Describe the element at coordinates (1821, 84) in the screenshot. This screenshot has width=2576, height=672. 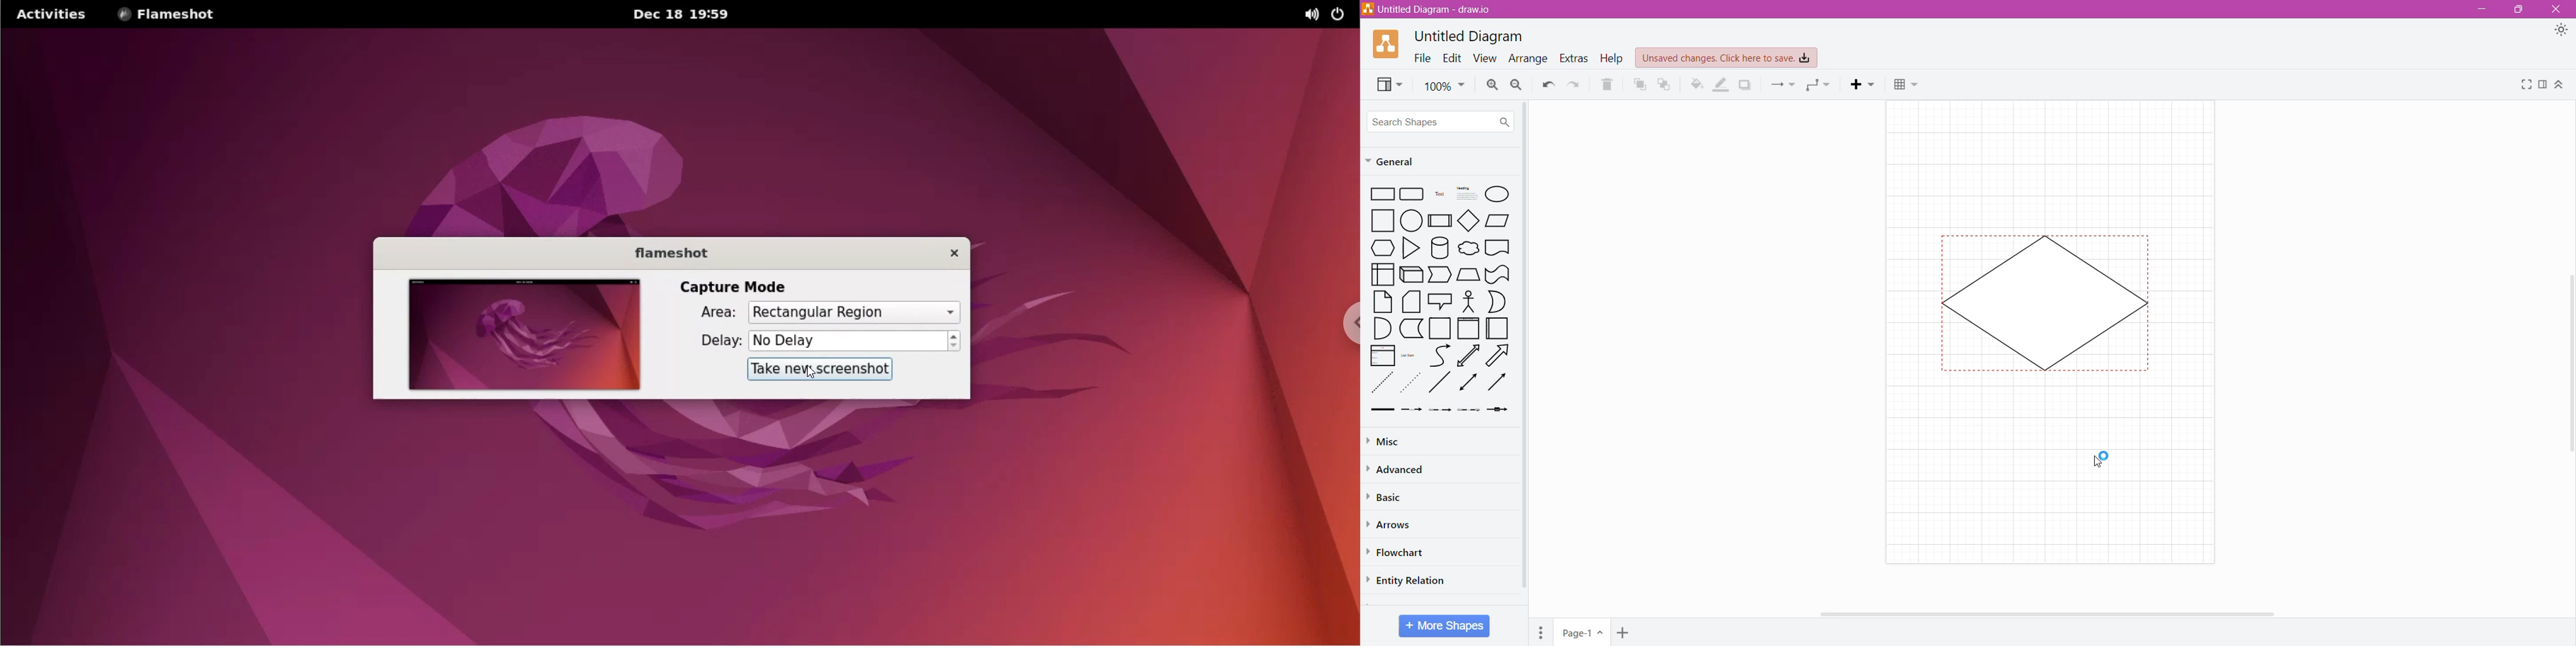
I see `Waypoints` at that location.